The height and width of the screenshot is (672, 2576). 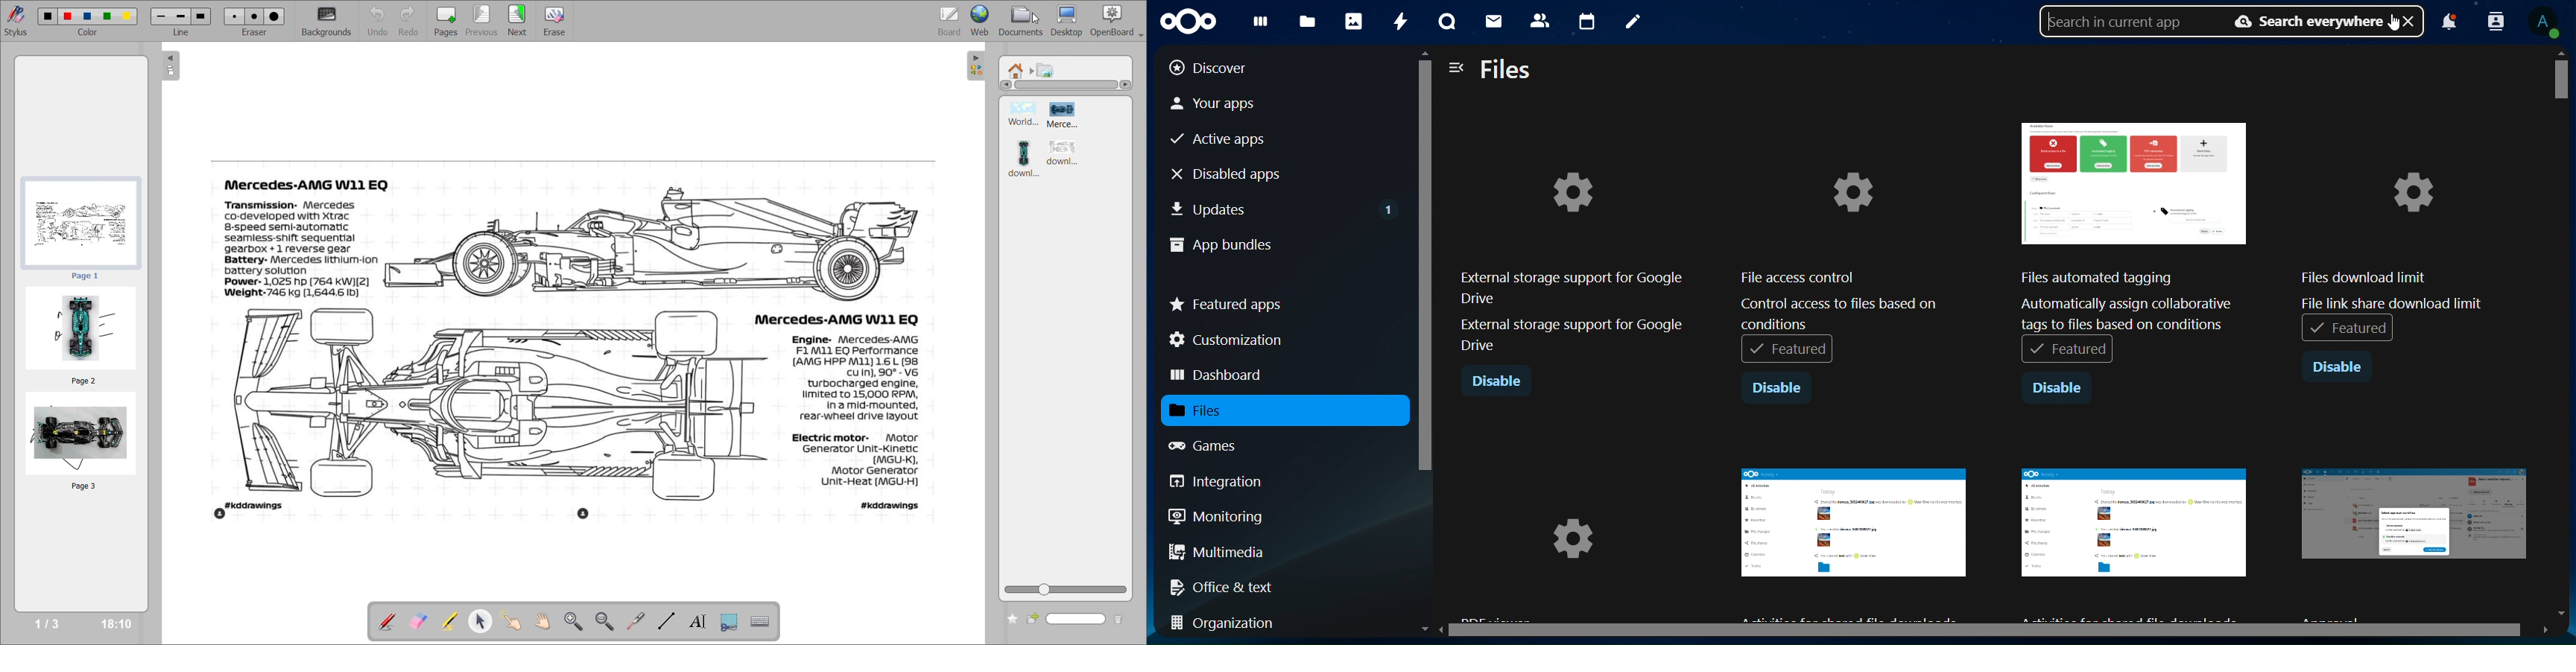 What do you see at coordinates (1539, 19) in the screenshot?
I see `contacts` at bounding box center [1539, 19].